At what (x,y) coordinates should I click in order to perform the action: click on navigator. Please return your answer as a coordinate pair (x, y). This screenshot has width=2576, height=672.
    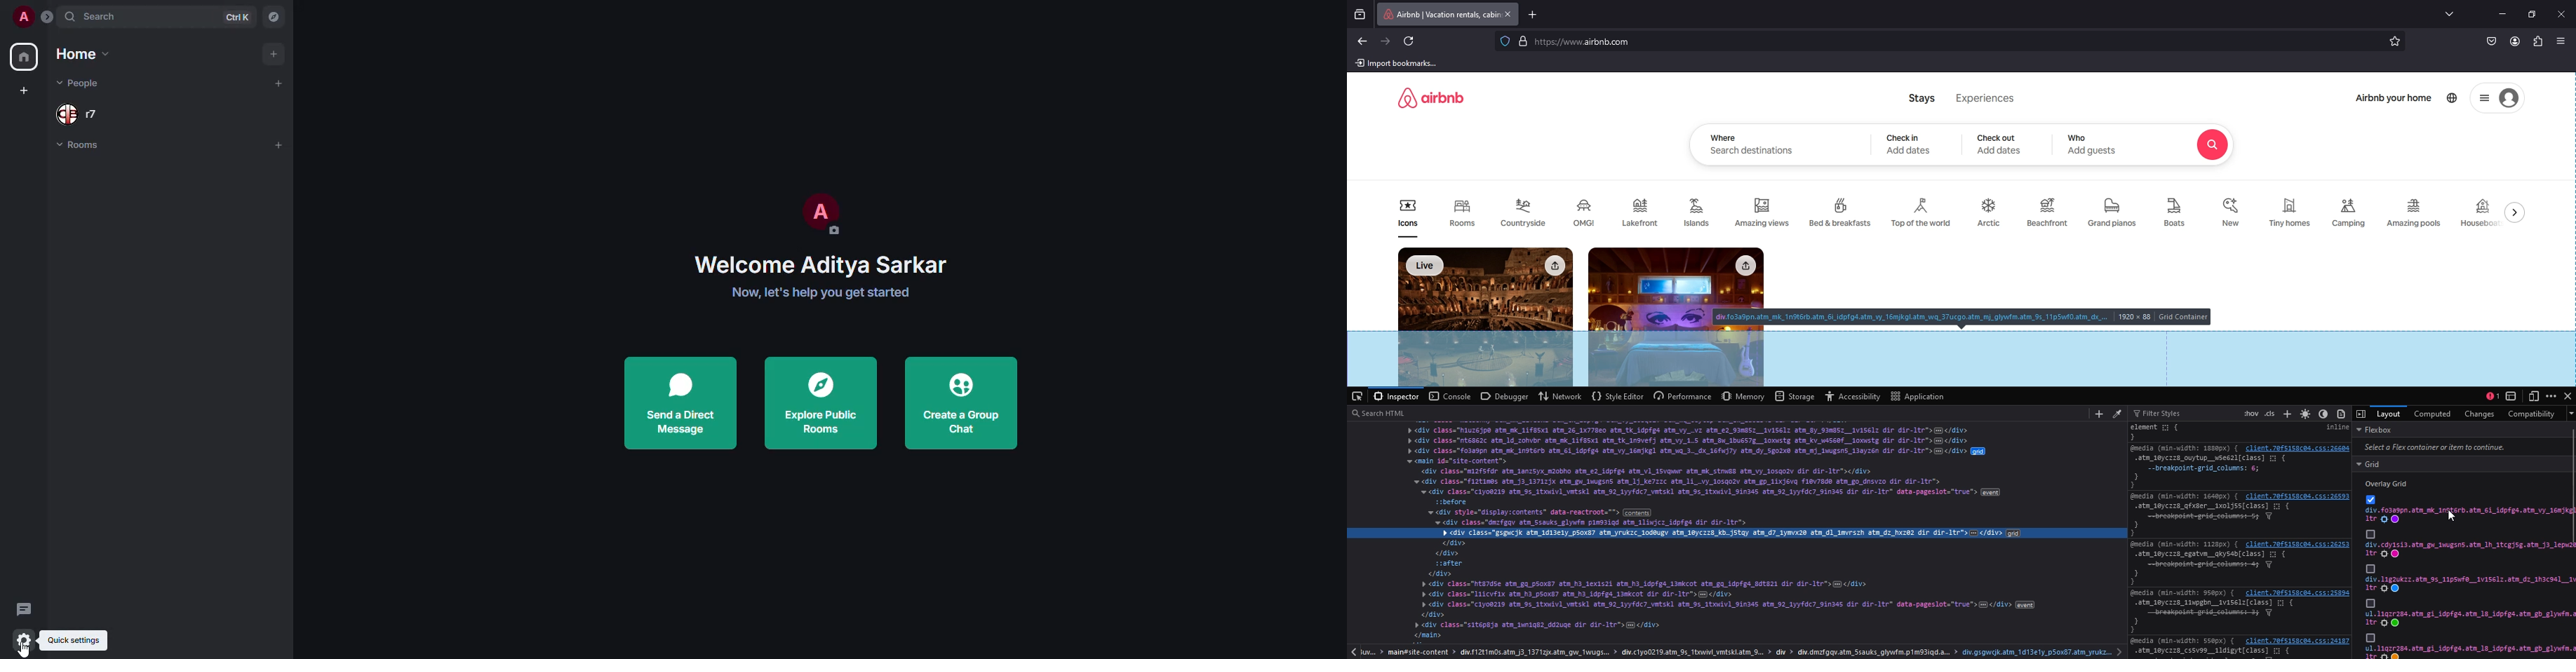
    Looking at the image, I should click on (276, 15).